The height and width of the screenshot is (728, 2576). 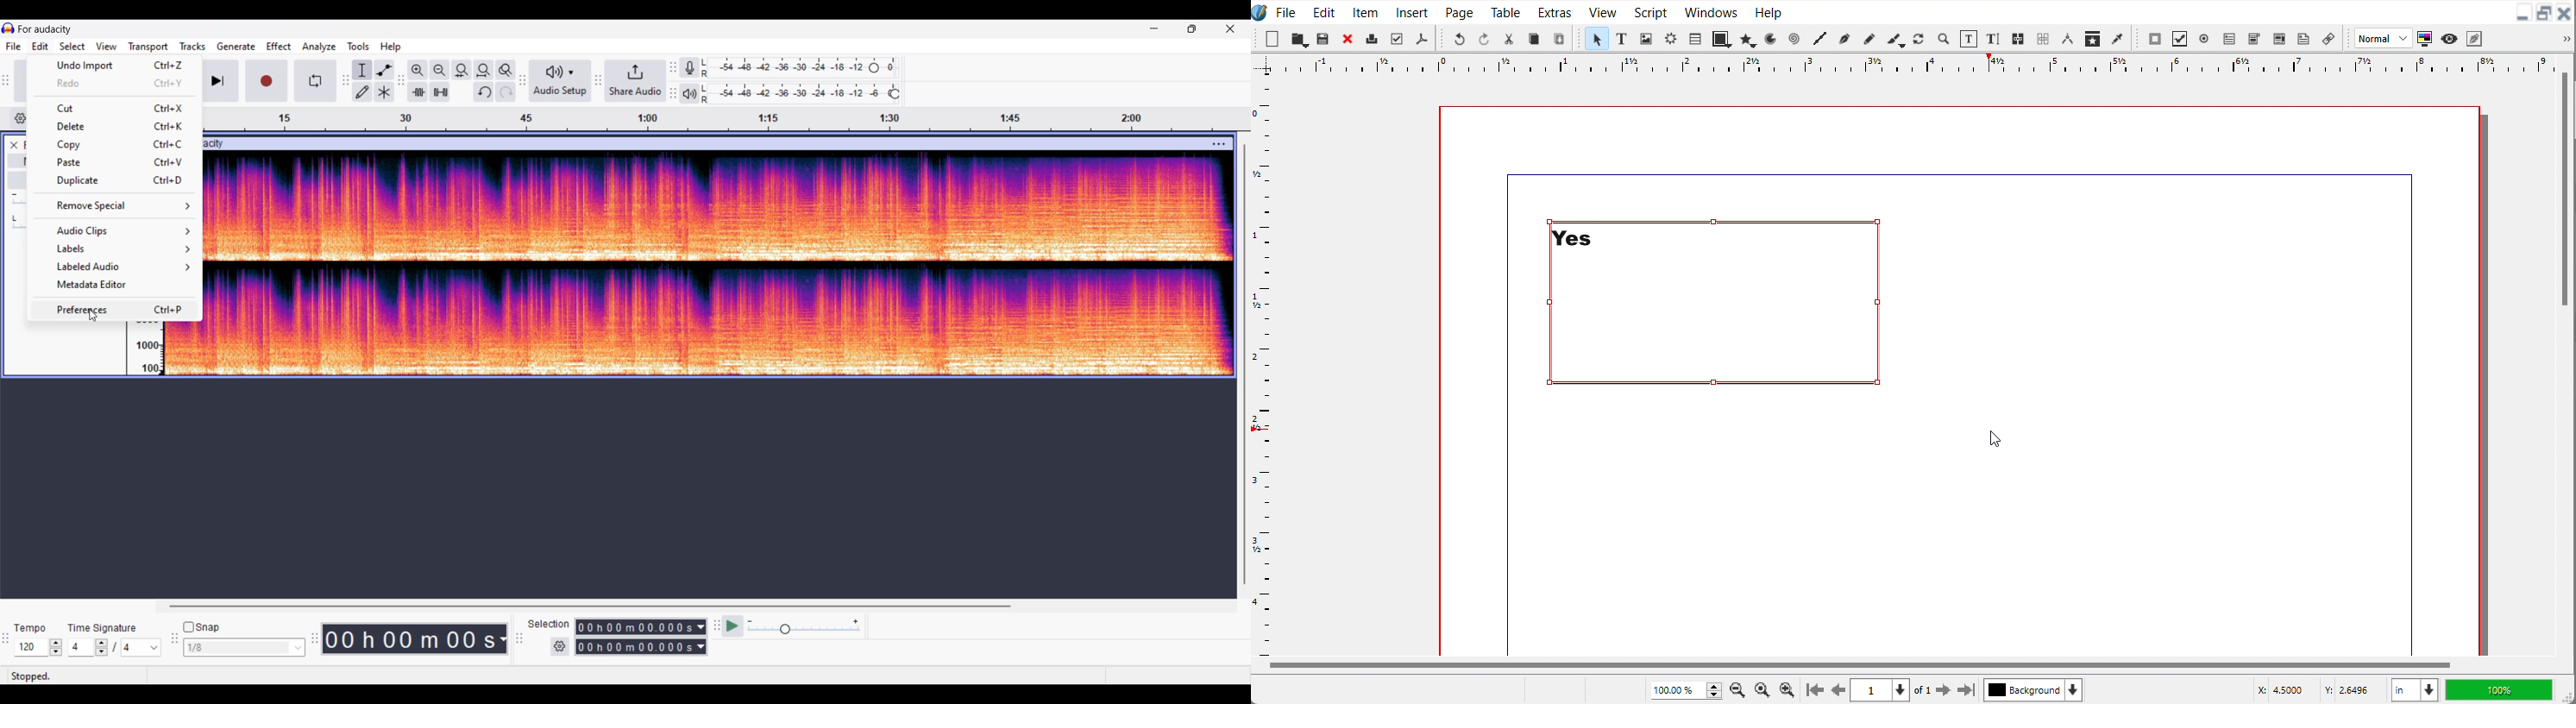 What do you see at coordinates (1286, 11) in the screenshot?
I see `File` at bounding box center [1286, 11].